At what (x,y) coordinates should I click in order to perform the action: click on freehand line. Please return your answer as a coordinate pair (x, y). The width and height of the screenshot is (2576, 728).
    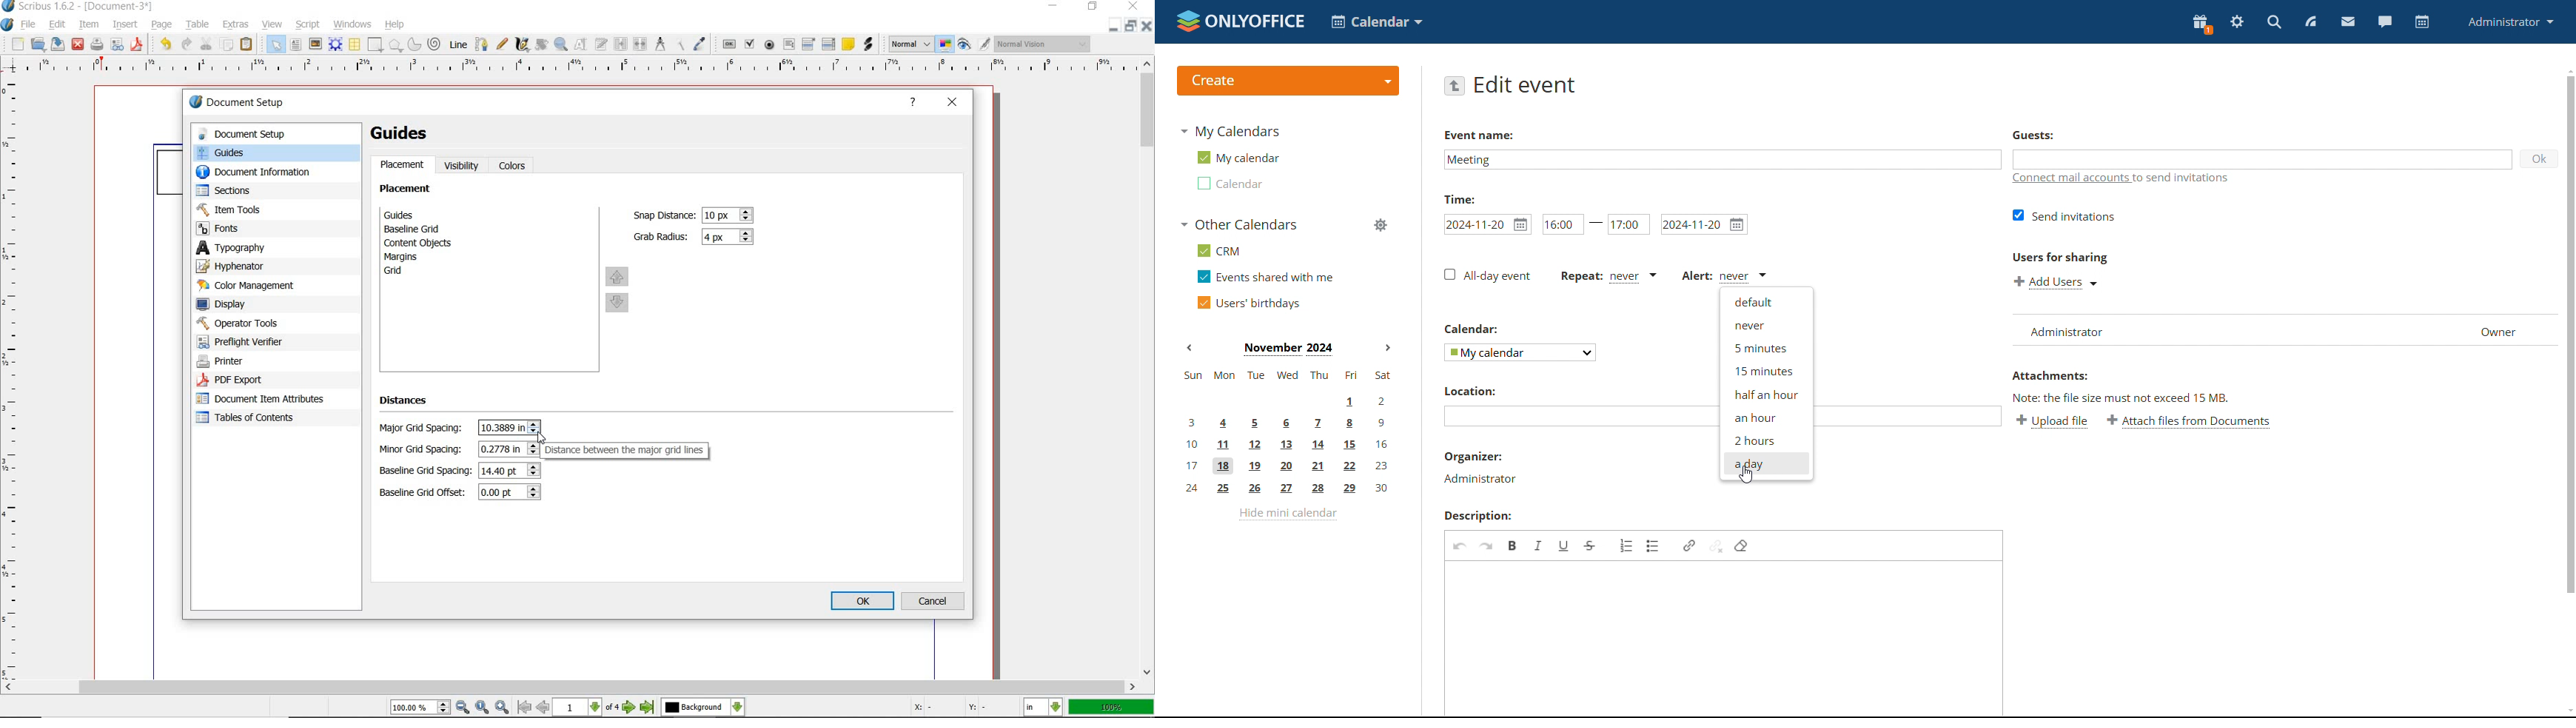
    Looking at the image, I should click on (503, 45).